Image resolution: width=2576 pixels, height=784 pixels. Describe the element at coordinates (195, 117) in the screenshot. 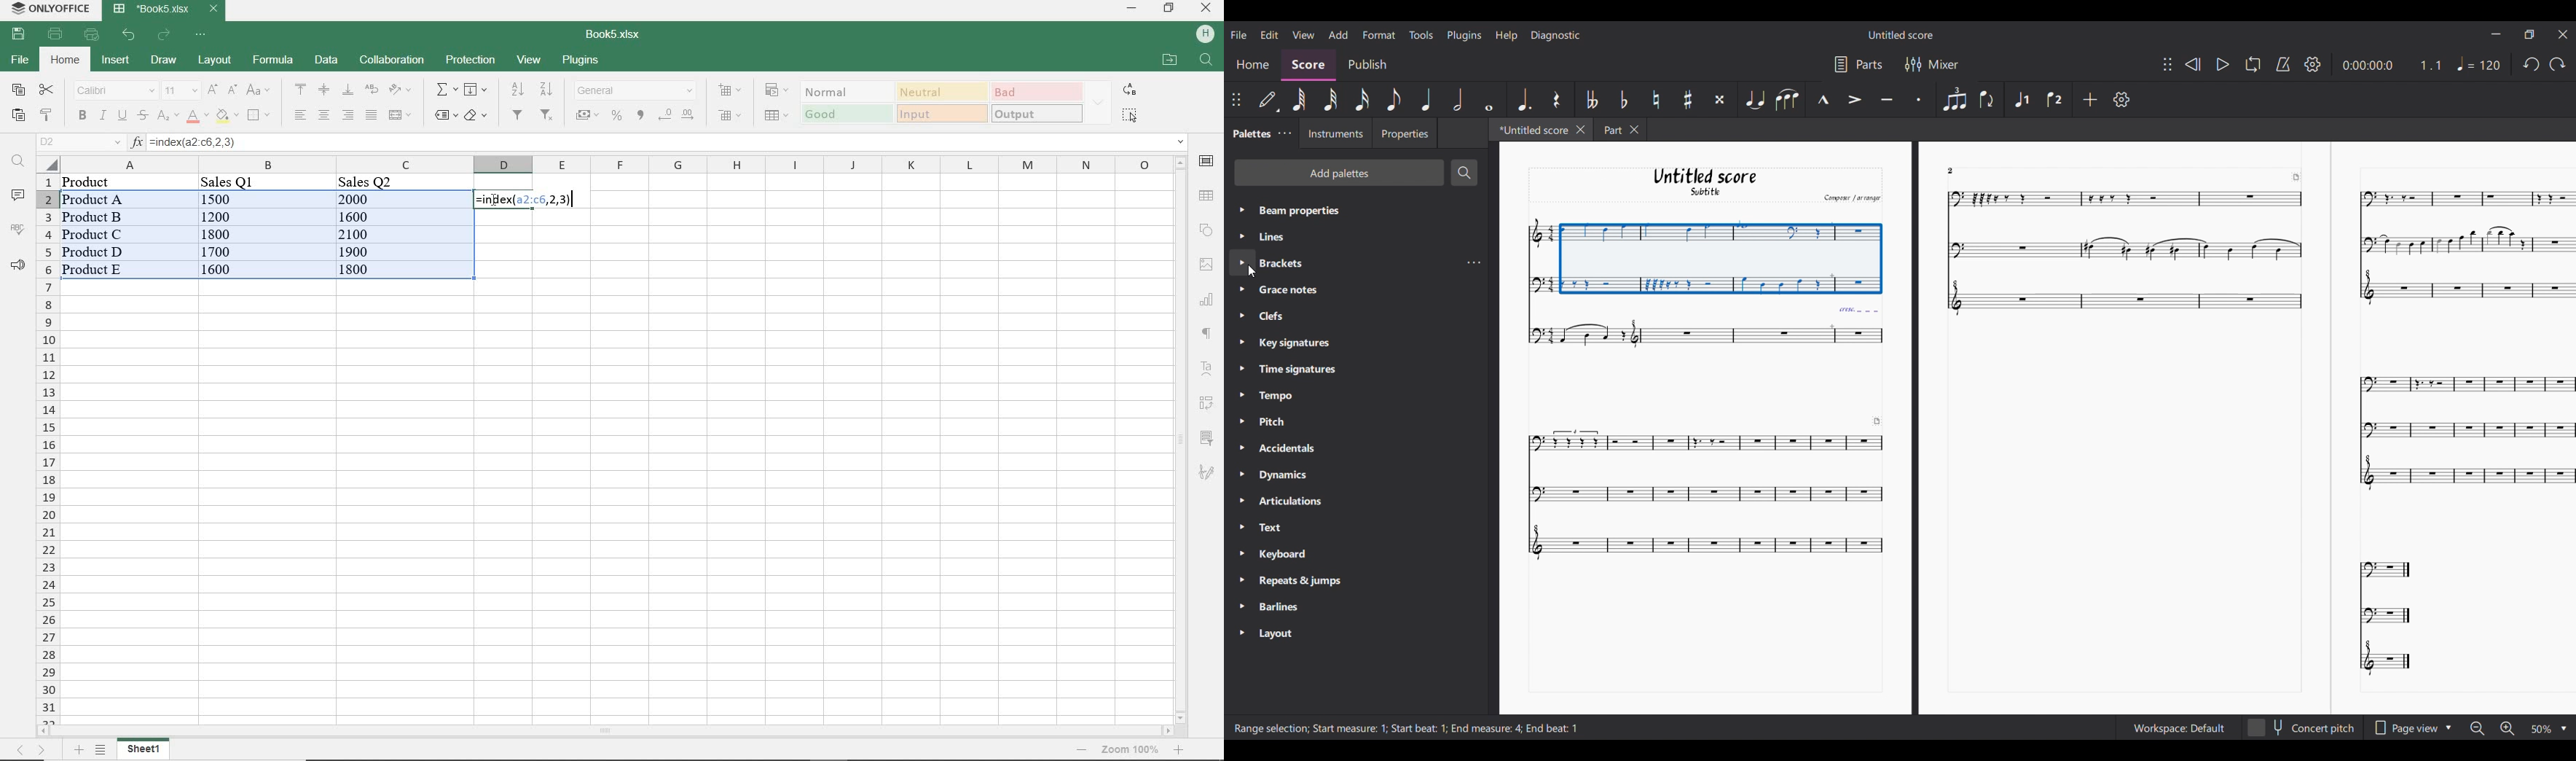

I see `font color` at that location.